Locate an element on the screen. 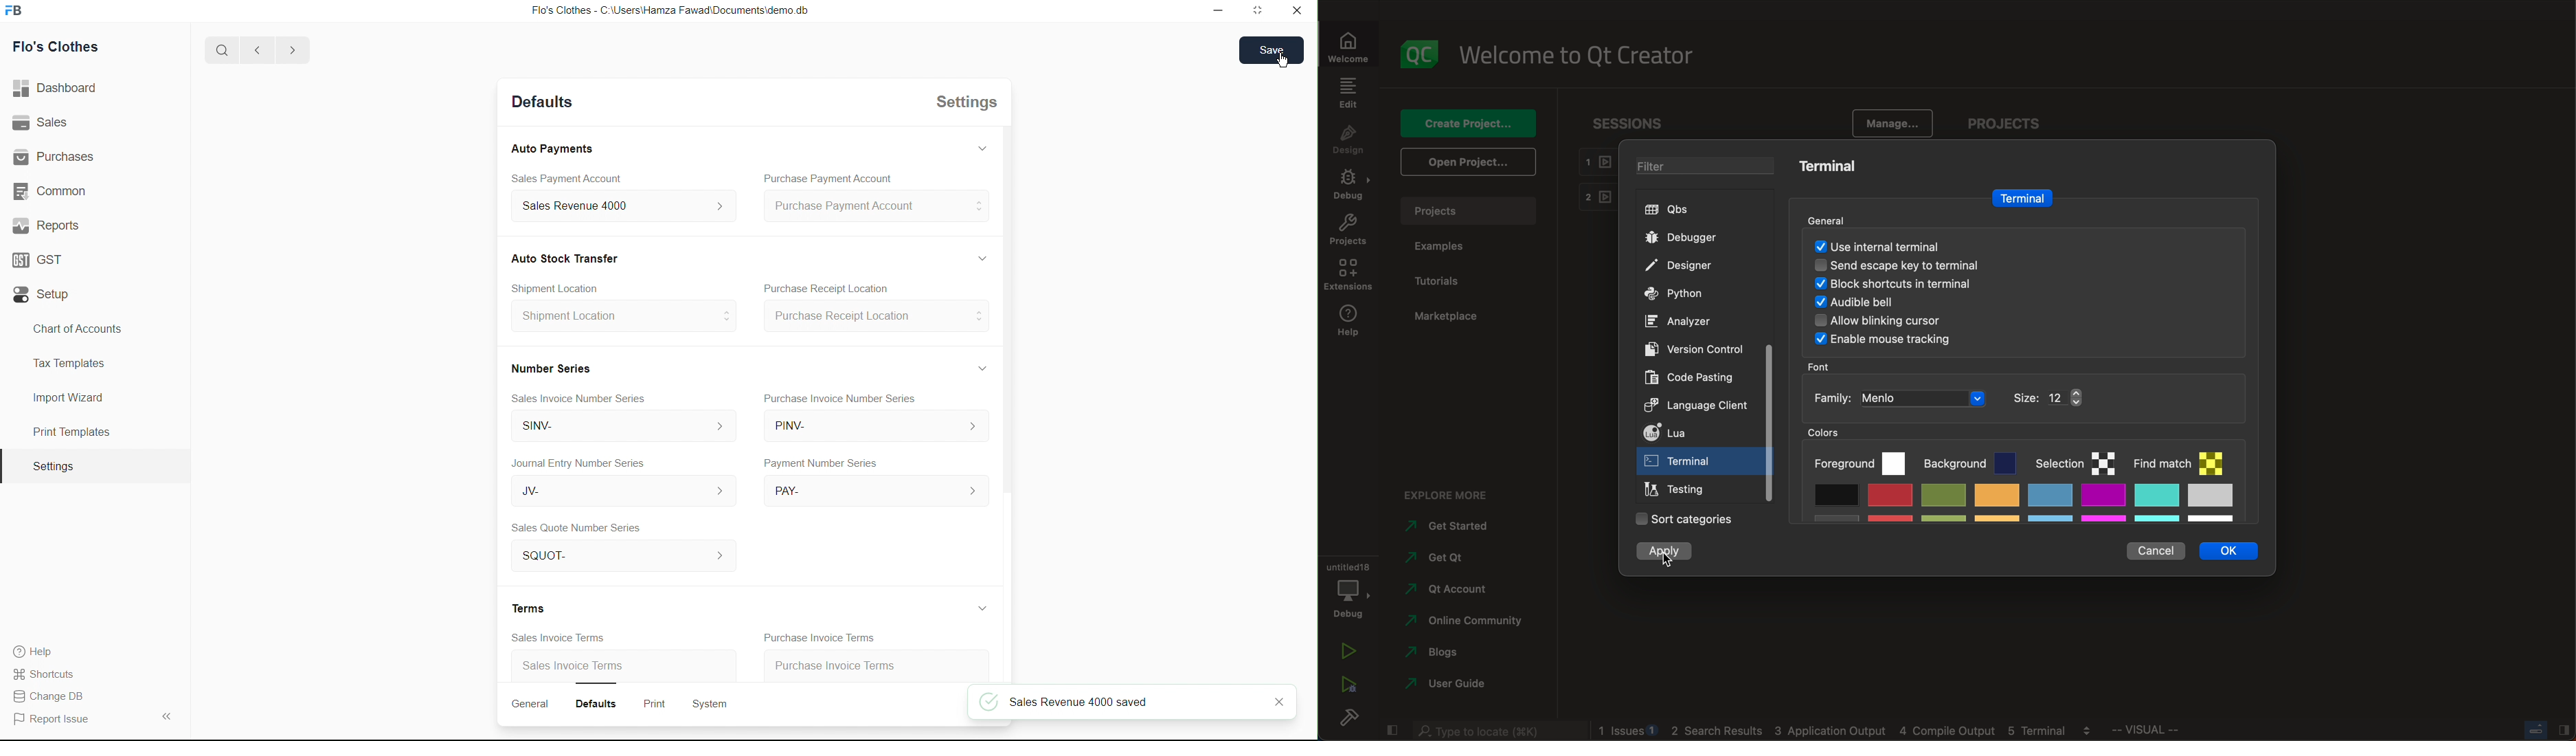 Image resolution: width=2576 pixels, height=756 pixels. Search is located at coordinates (217, 50).